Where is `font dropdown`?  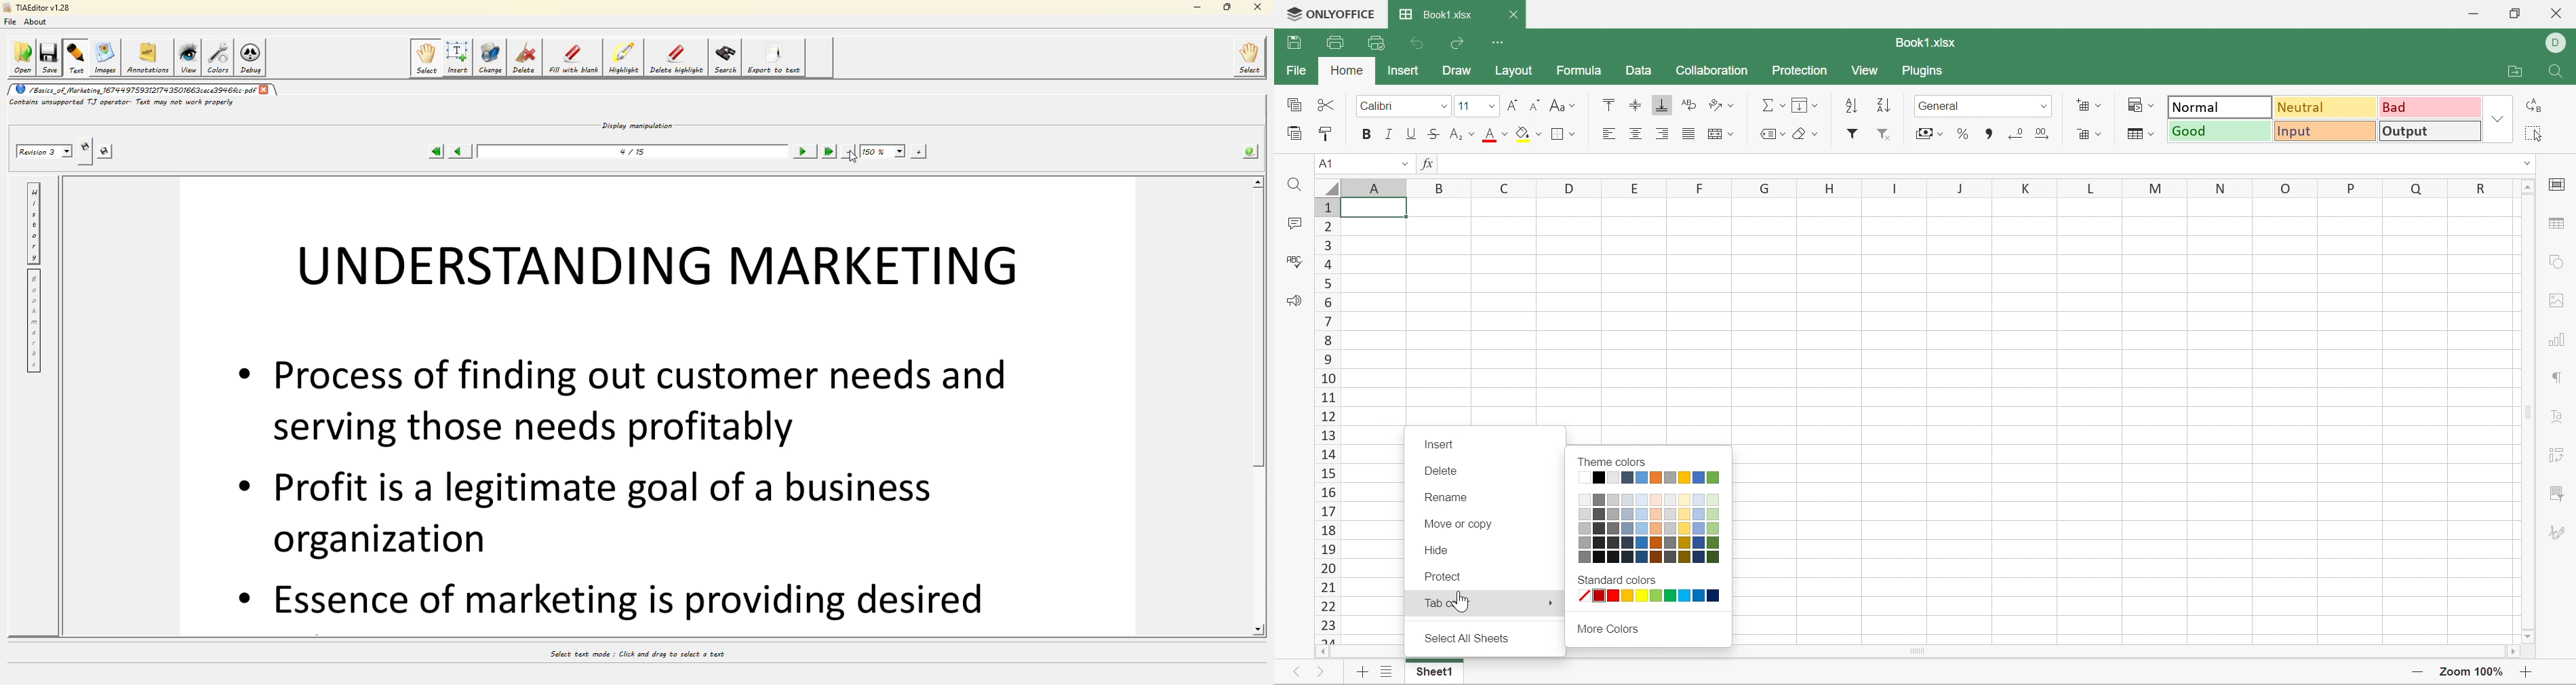 font dropdown is located at coordinates (1443, 106).